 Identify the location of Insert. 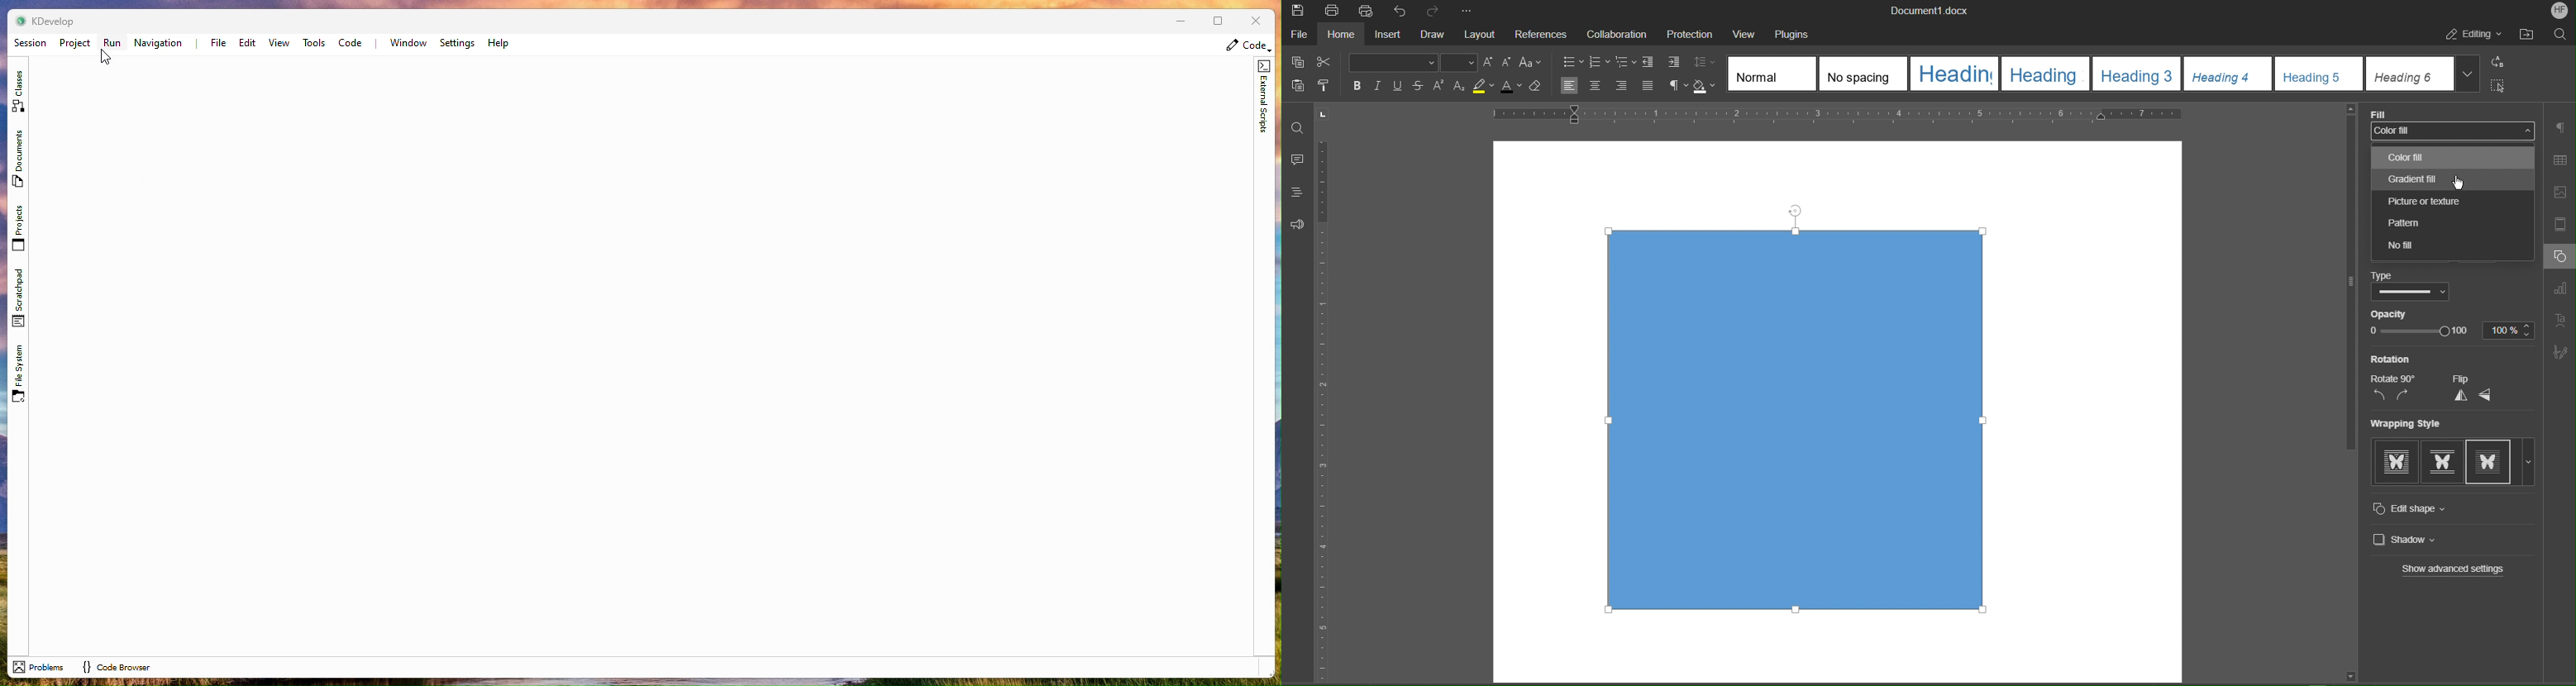
(1387, 34).